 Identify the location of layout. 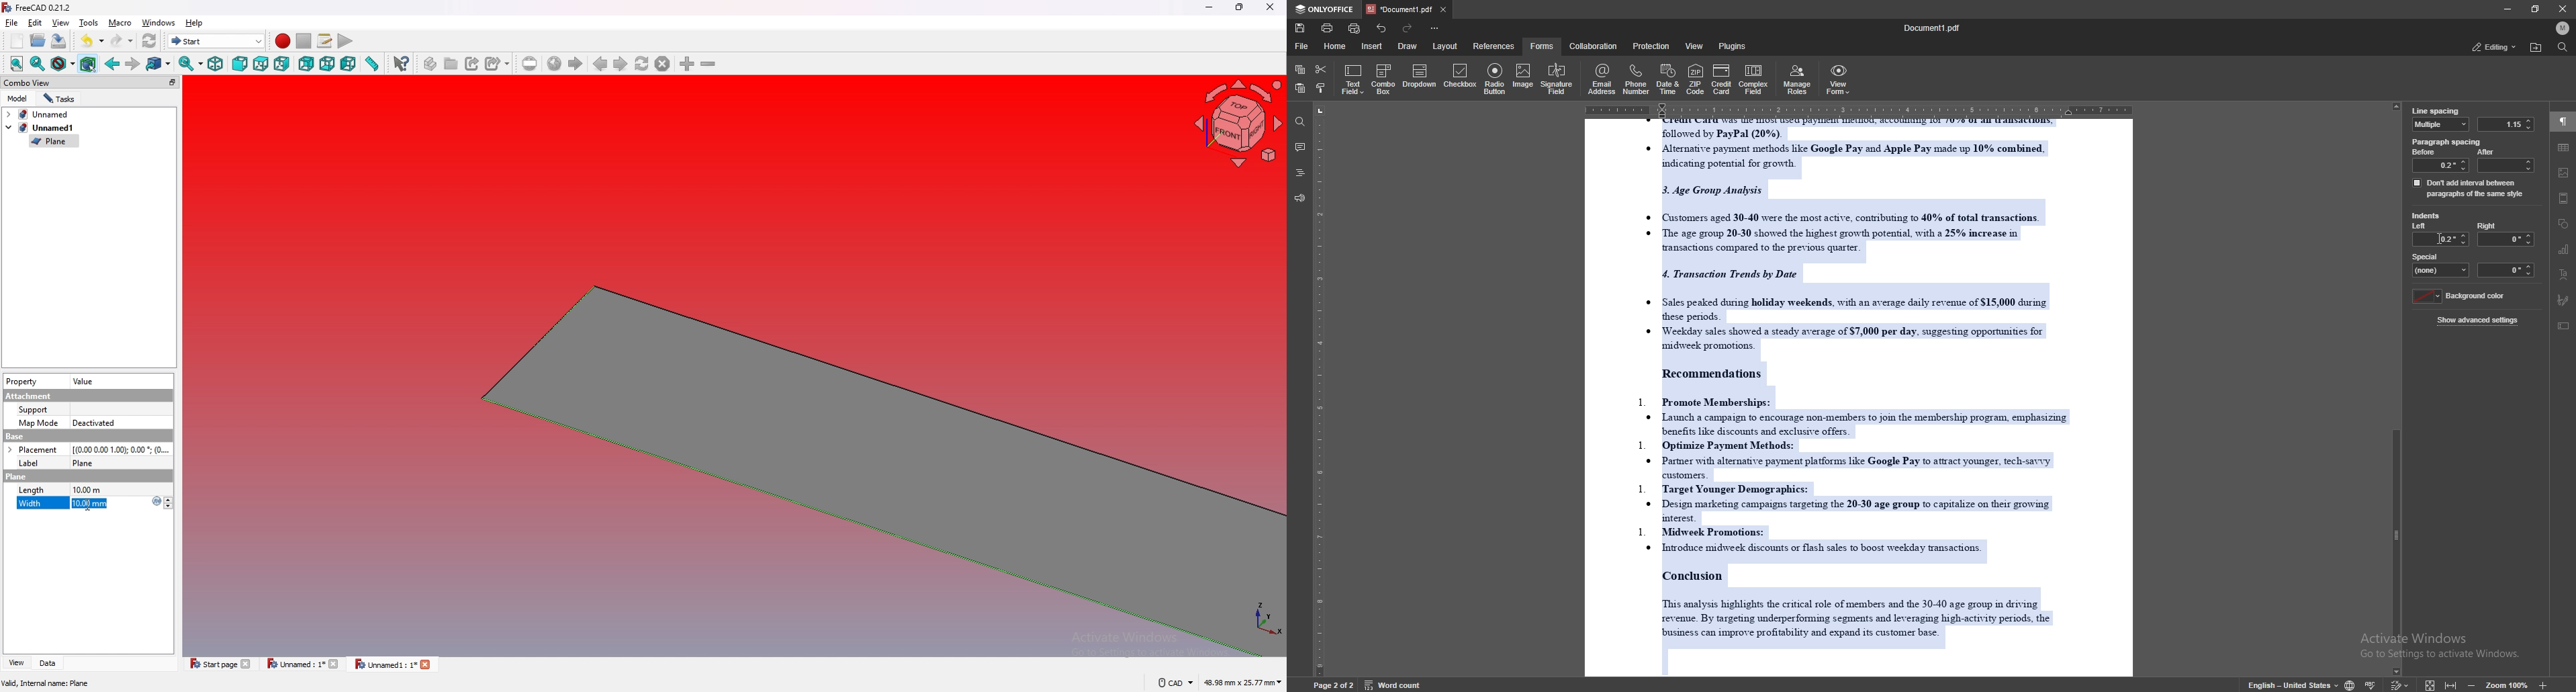
(1444, 46).